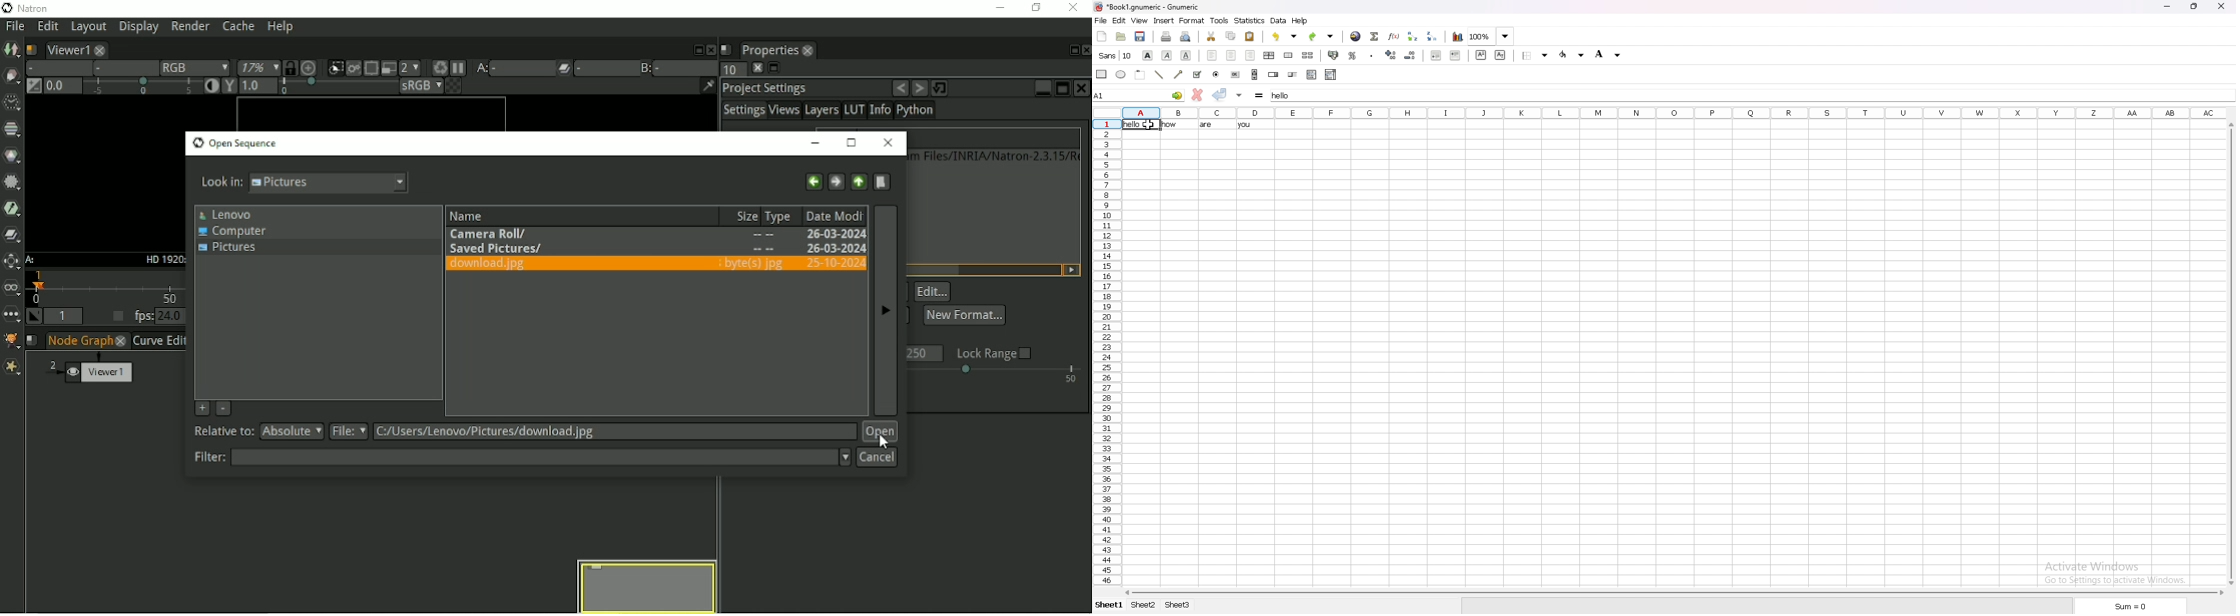 This screenshot has width=2240, height=616. Describe the element at coordinates (1220, 94) in the screenshot. I see `accept changes` at that location.